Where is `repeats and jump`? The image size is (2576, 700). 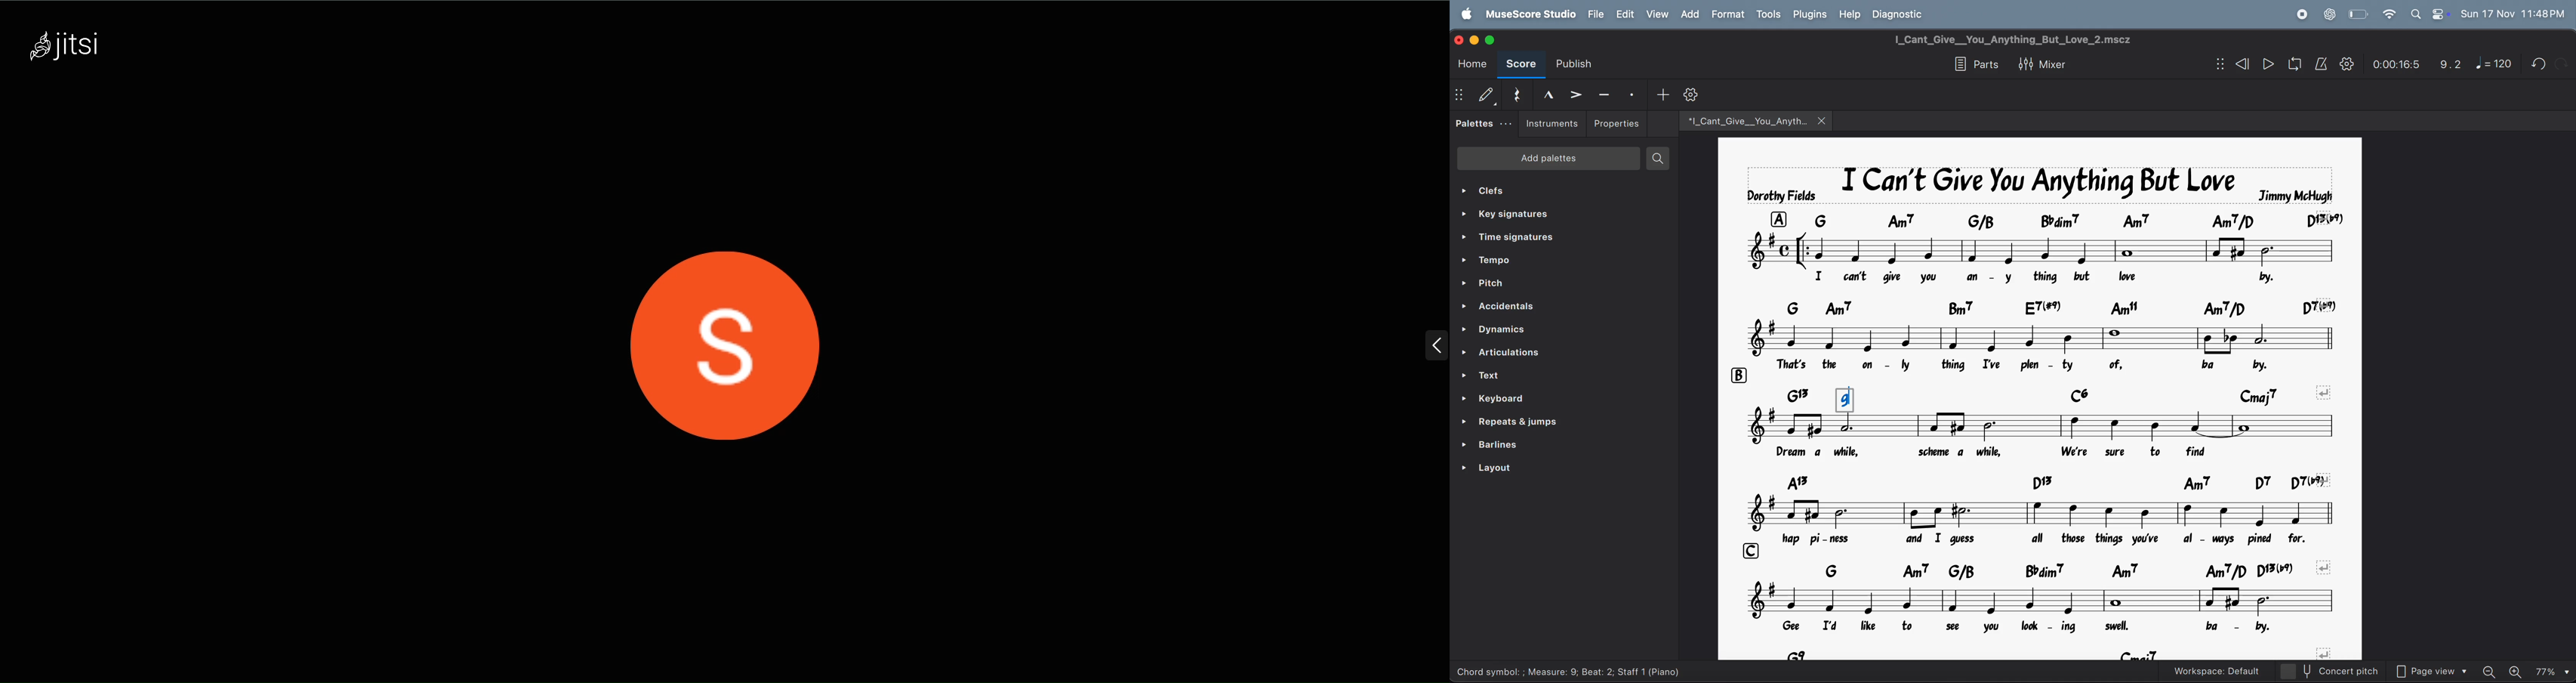 repeats and jump is located at coordinates (1539, 423).